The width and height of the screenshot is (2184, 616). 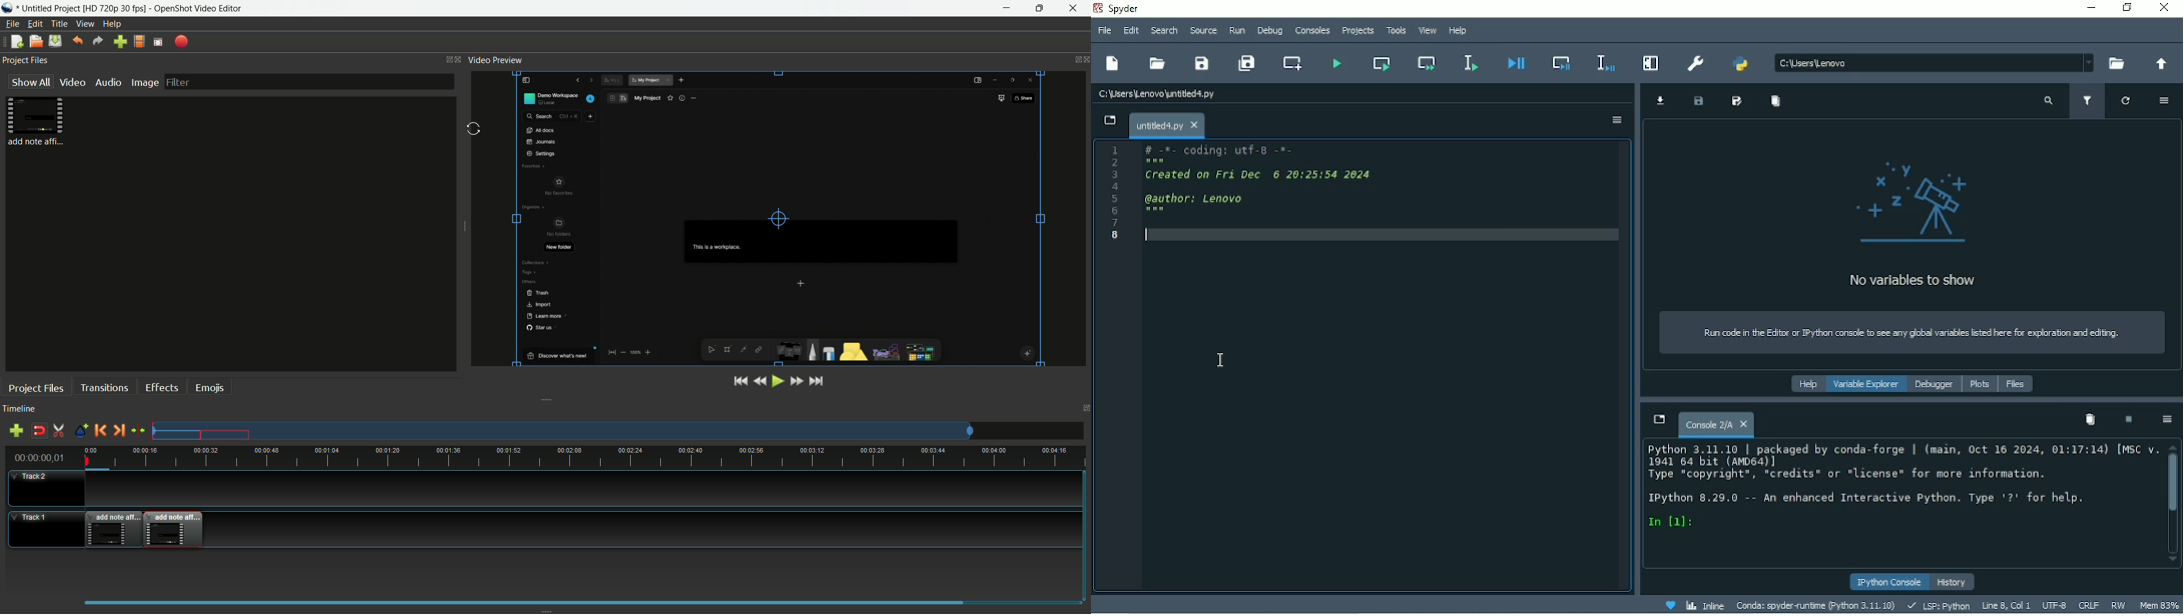 I want to click on remove all variable, so click(x=1779, y=104).